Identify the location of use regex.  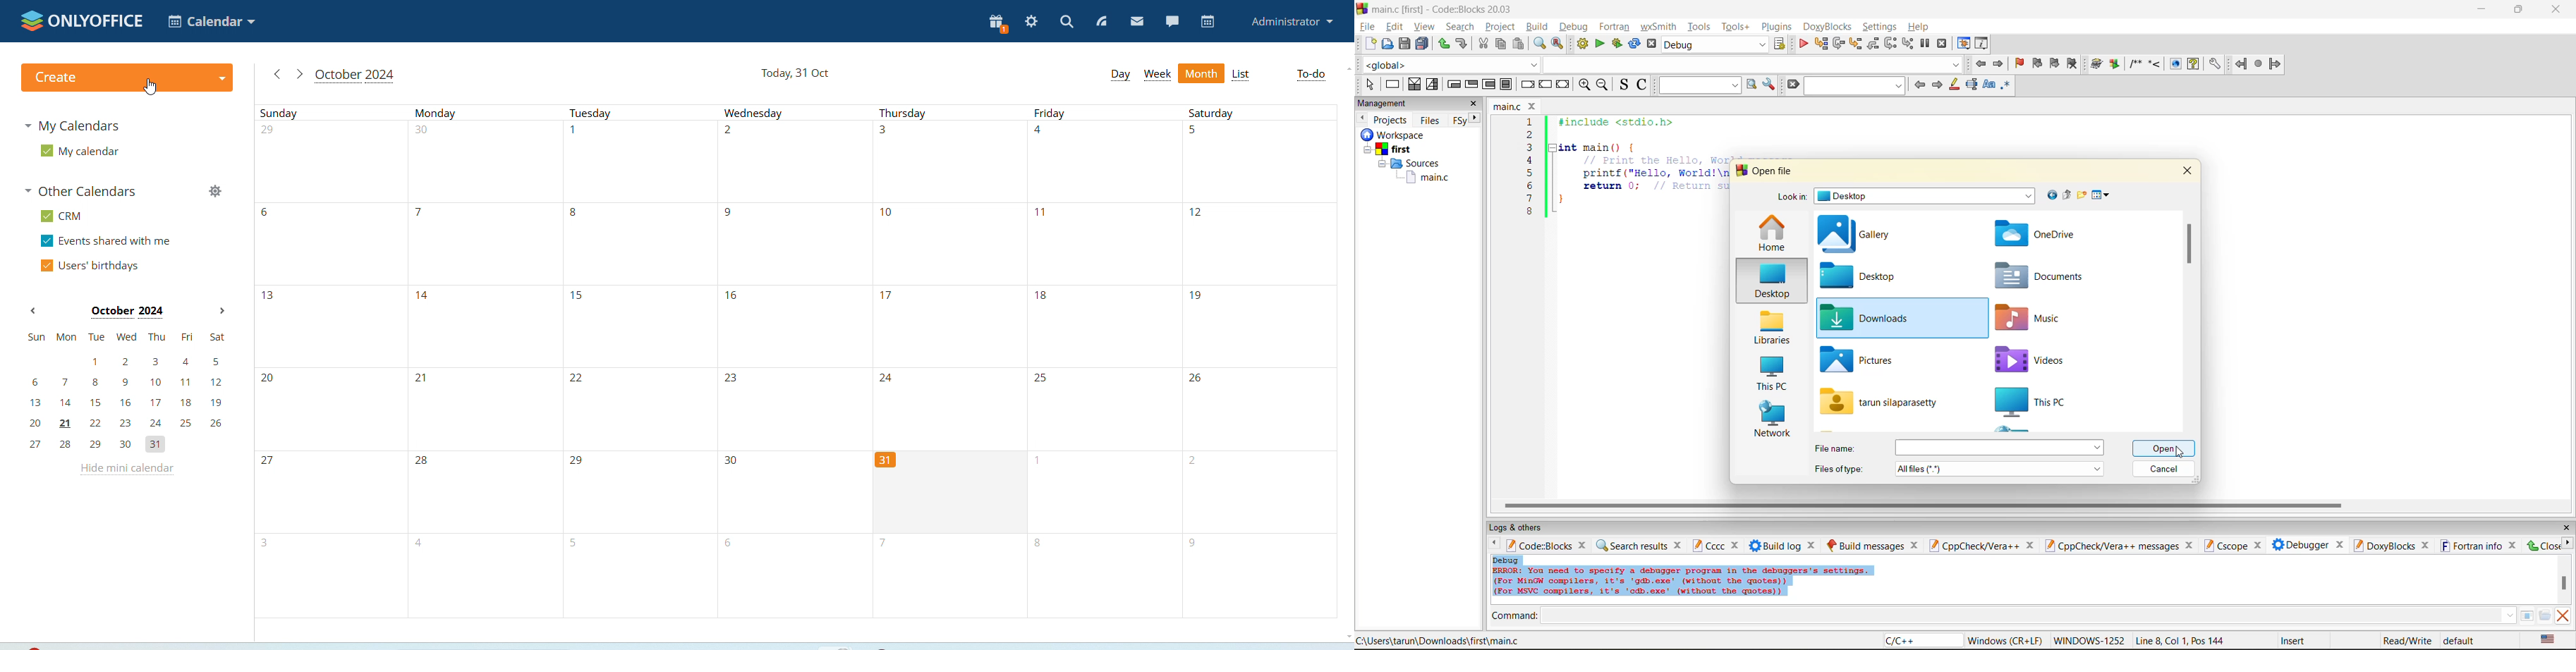
(2005, 87).